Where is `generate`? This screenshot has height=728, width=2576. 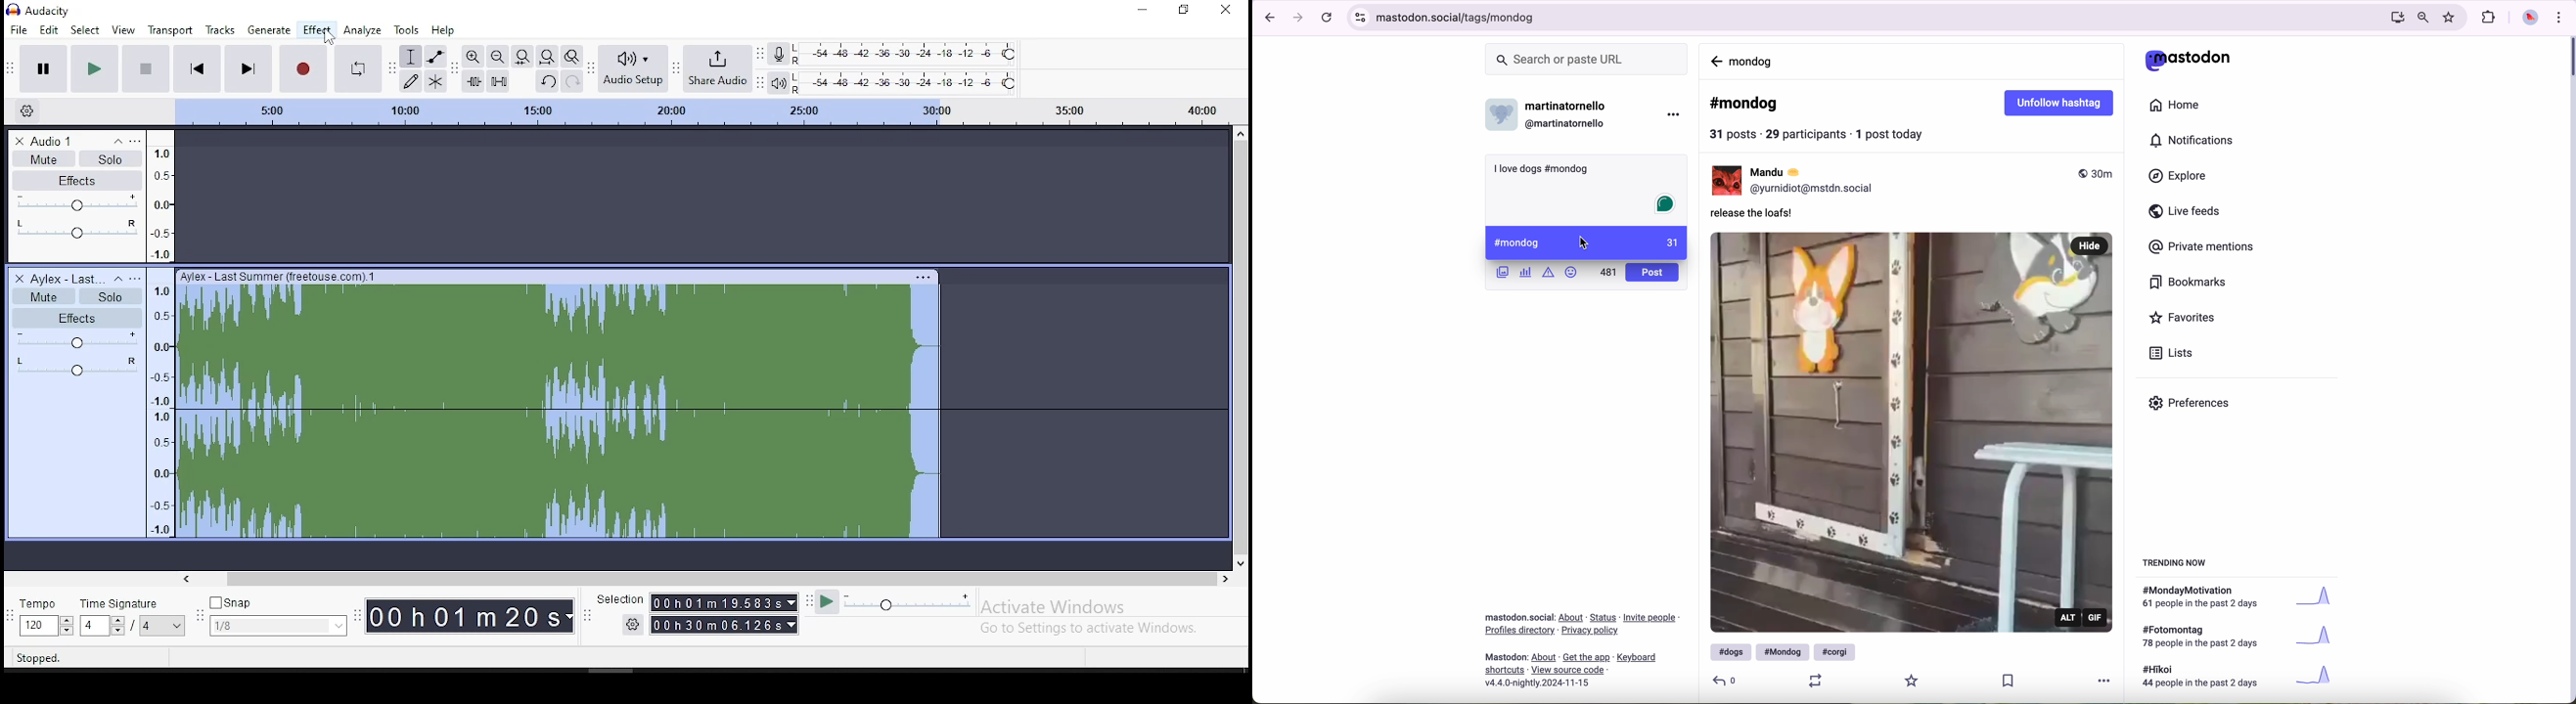
generate is located at coordinates (271, 30).